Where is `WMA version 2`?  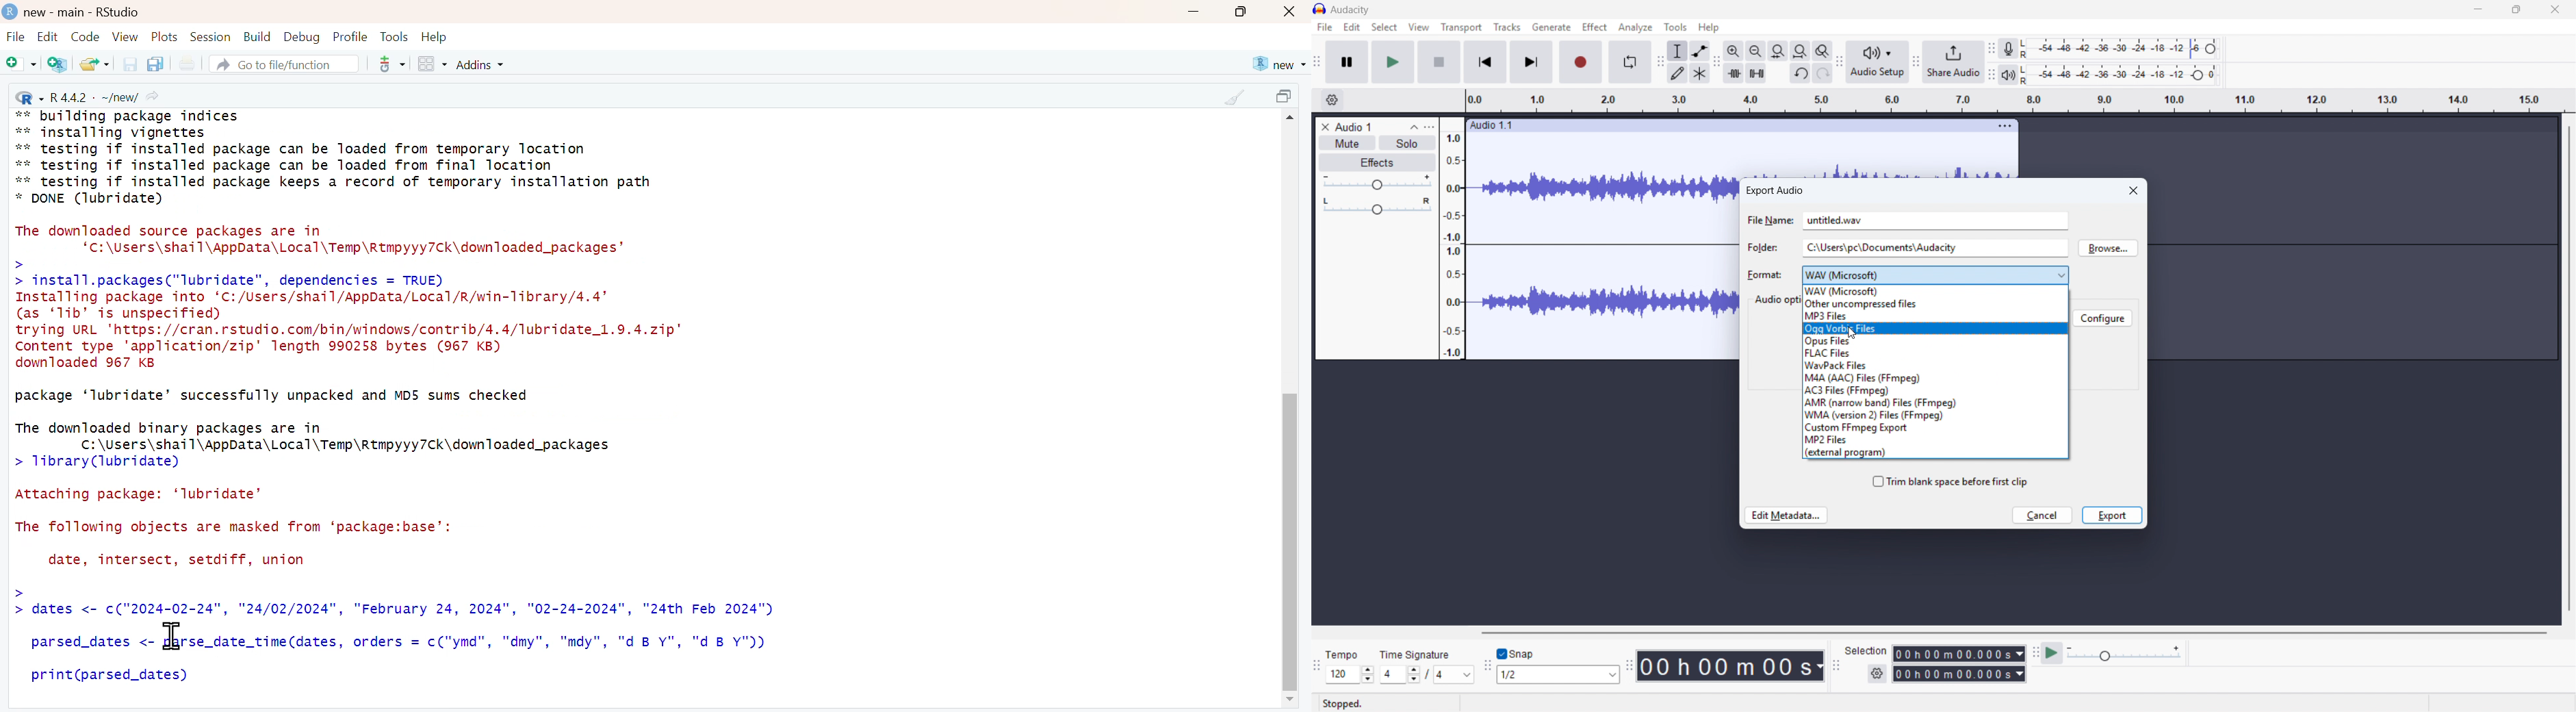 WMA version 2 is located at coordinates (1935, 414).